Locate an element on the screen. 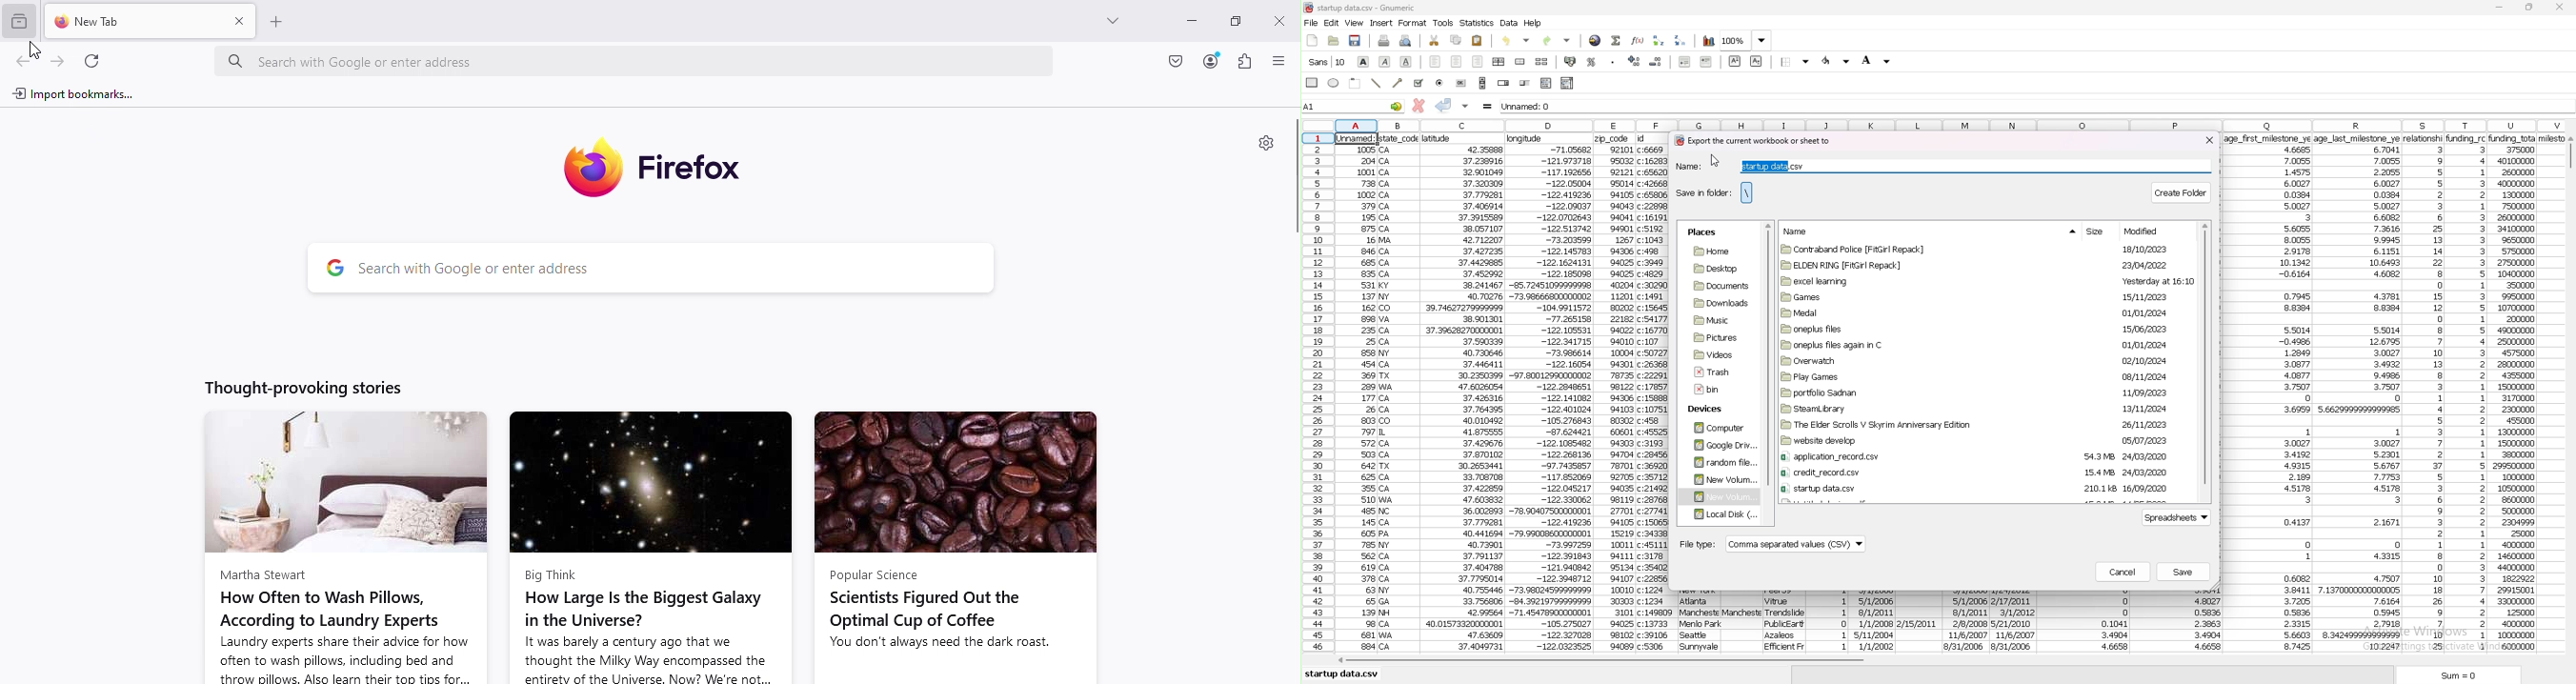 The height and width of the screenshot is (700, 2576). accept changes is located at coordinates (1443, 105).